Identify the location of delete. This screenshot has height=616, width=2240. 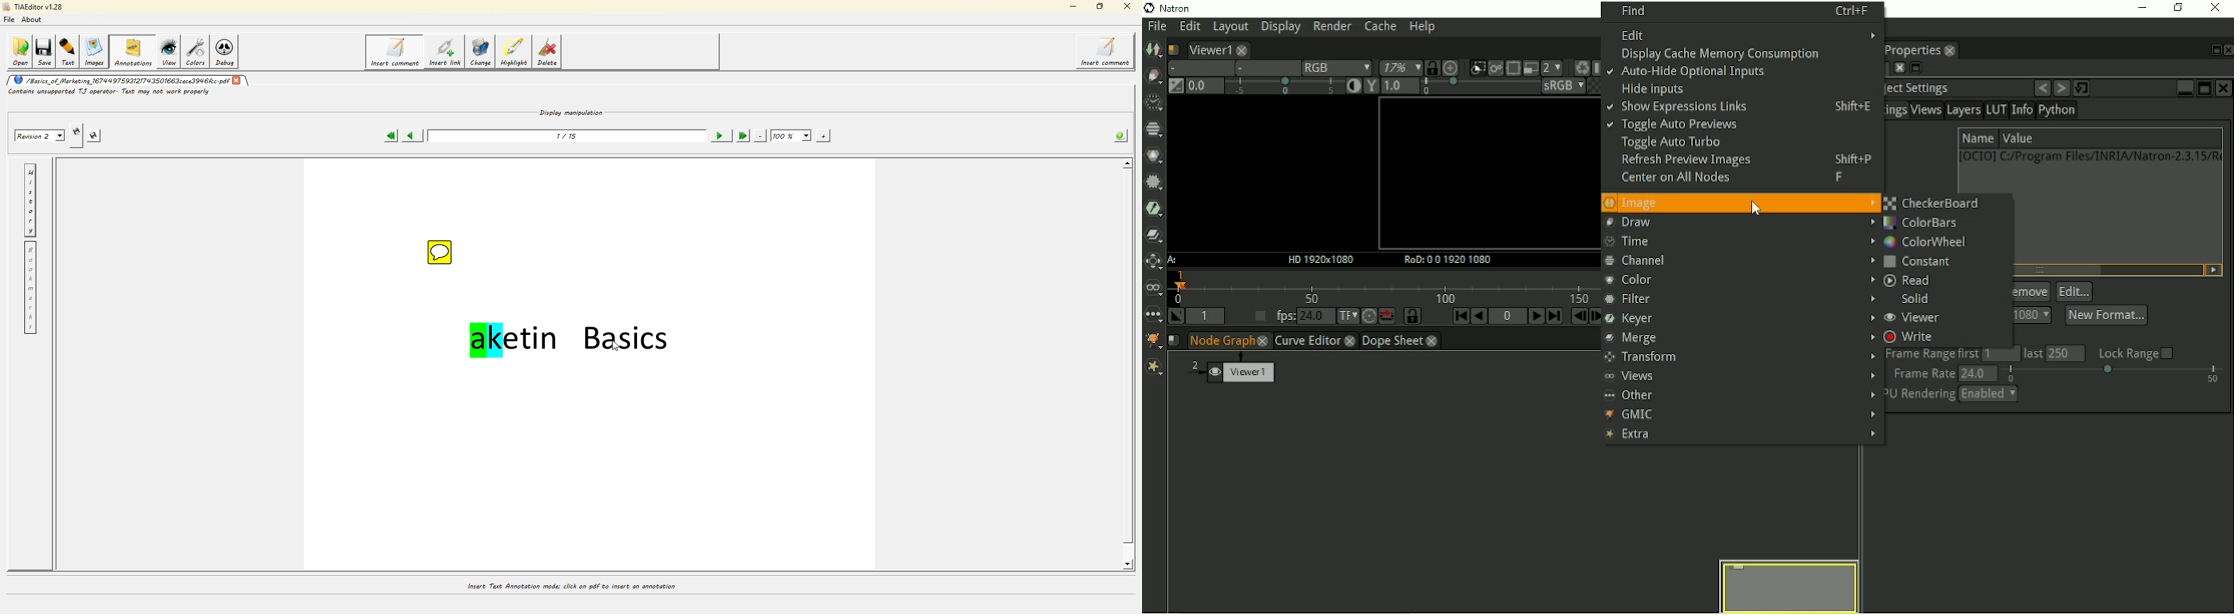
(550, 54).